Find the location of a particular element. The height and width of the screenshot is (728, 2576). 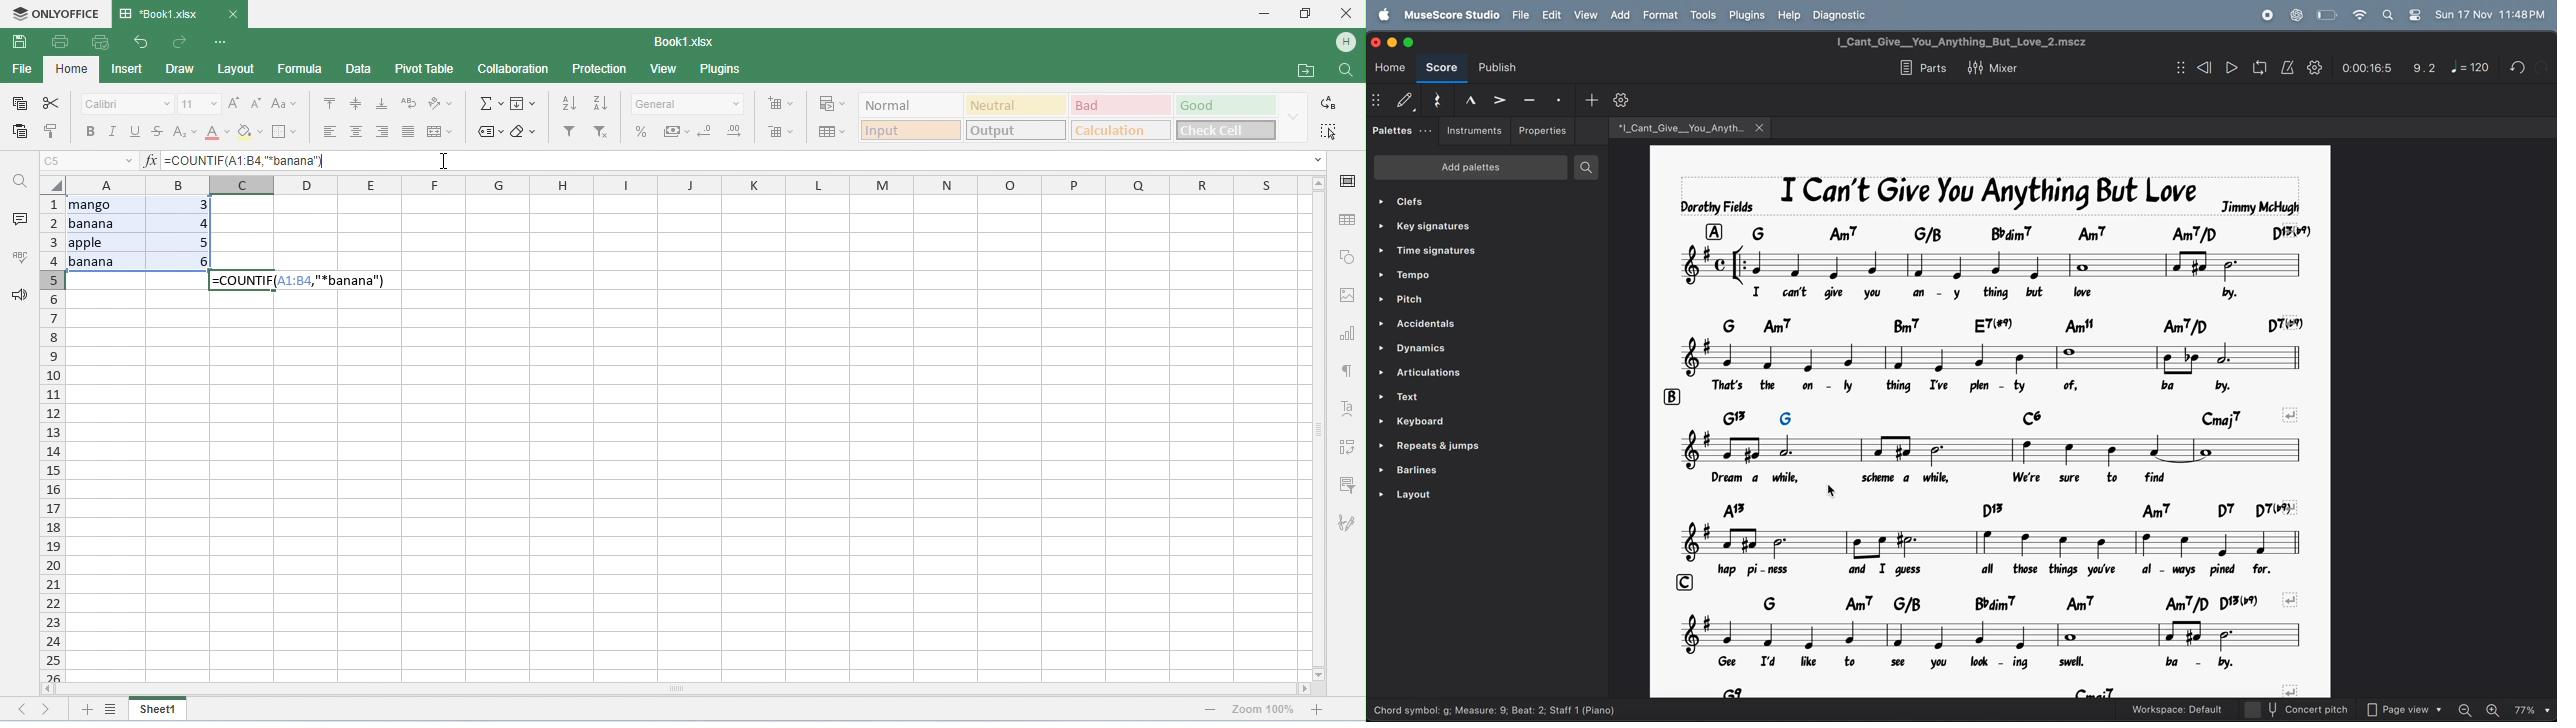

number format is located at coordinates (688, 106).